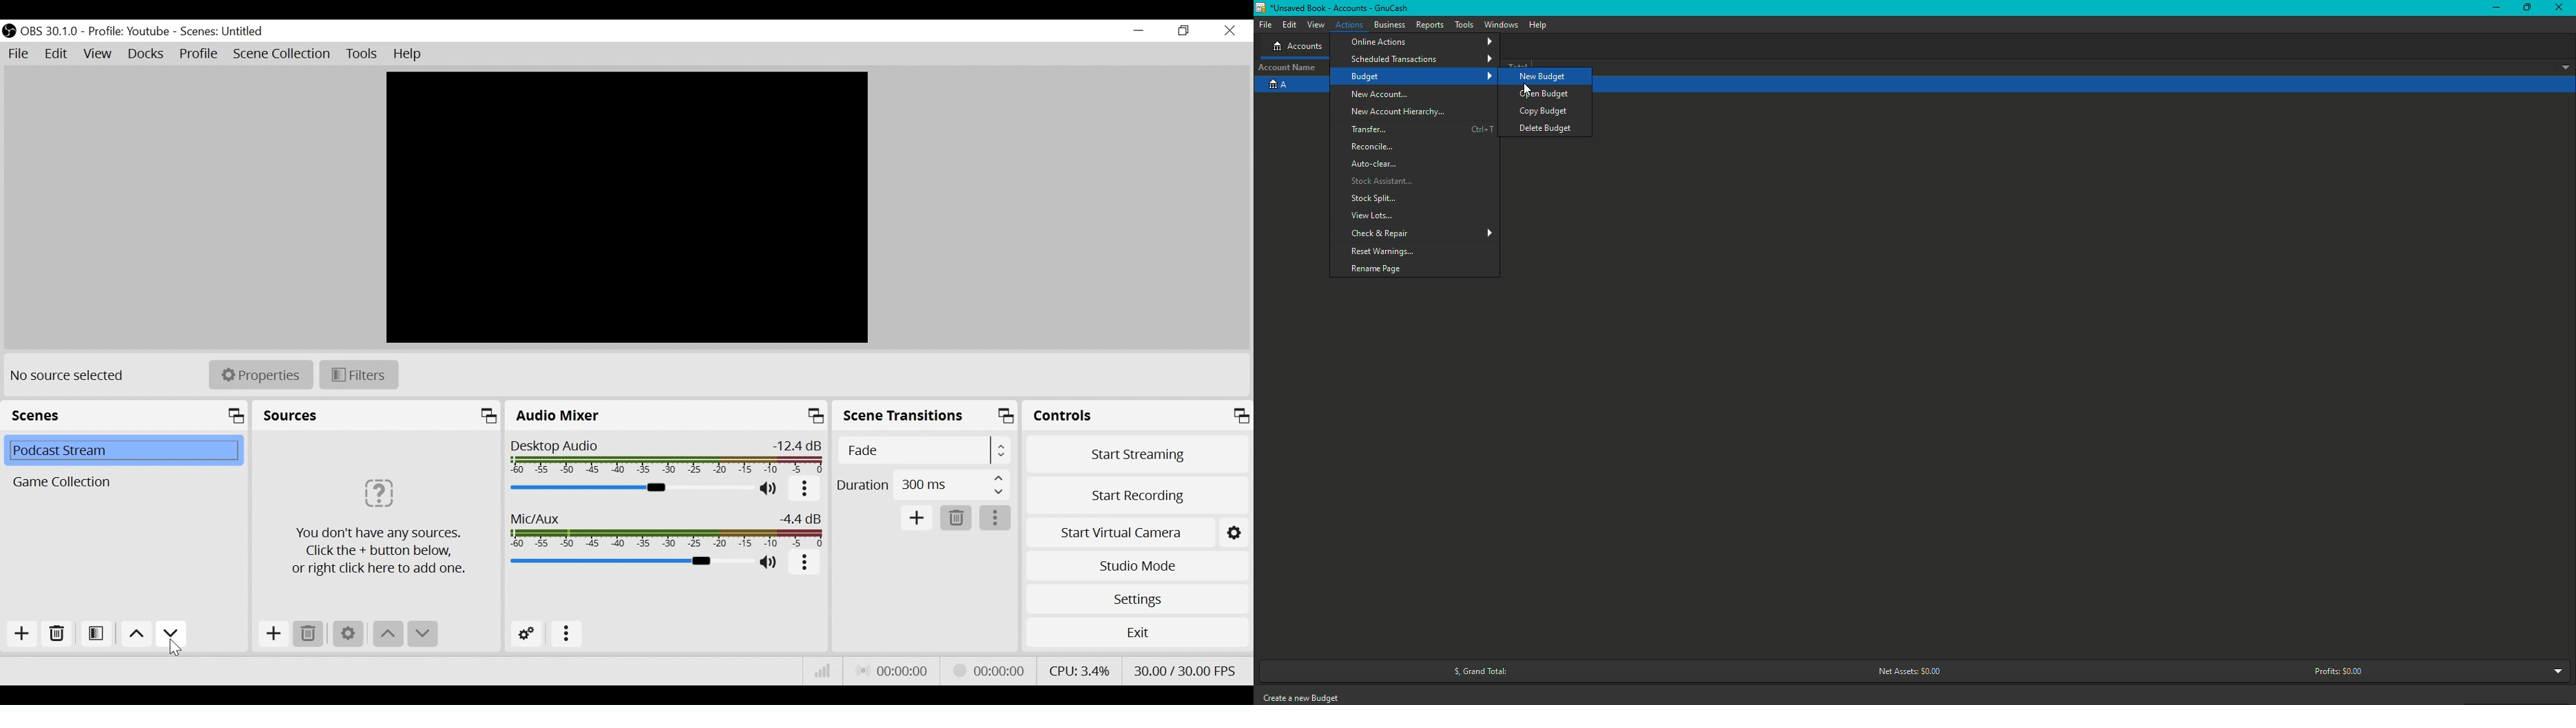 The image size is (2576, 728). I want to click on Transfer, so click(1422, 129).